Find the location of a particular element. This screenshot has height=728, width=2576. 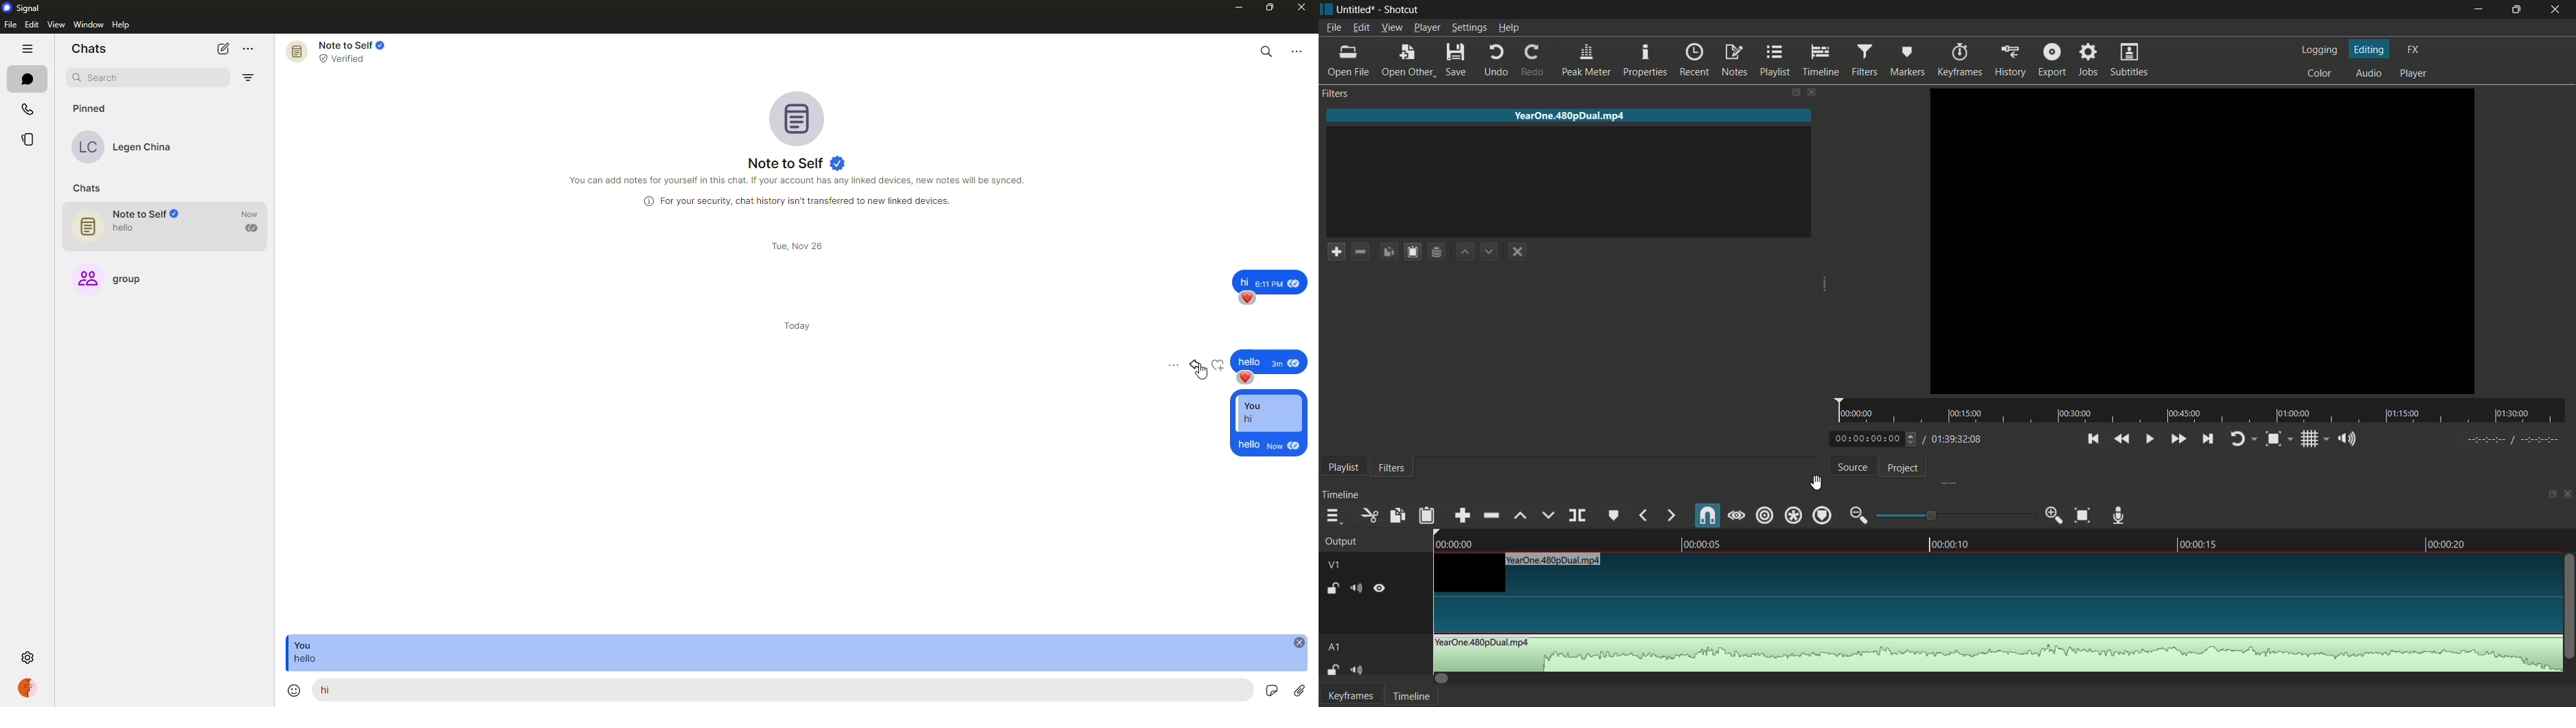

a1 is located at coordinates (1335, 649).